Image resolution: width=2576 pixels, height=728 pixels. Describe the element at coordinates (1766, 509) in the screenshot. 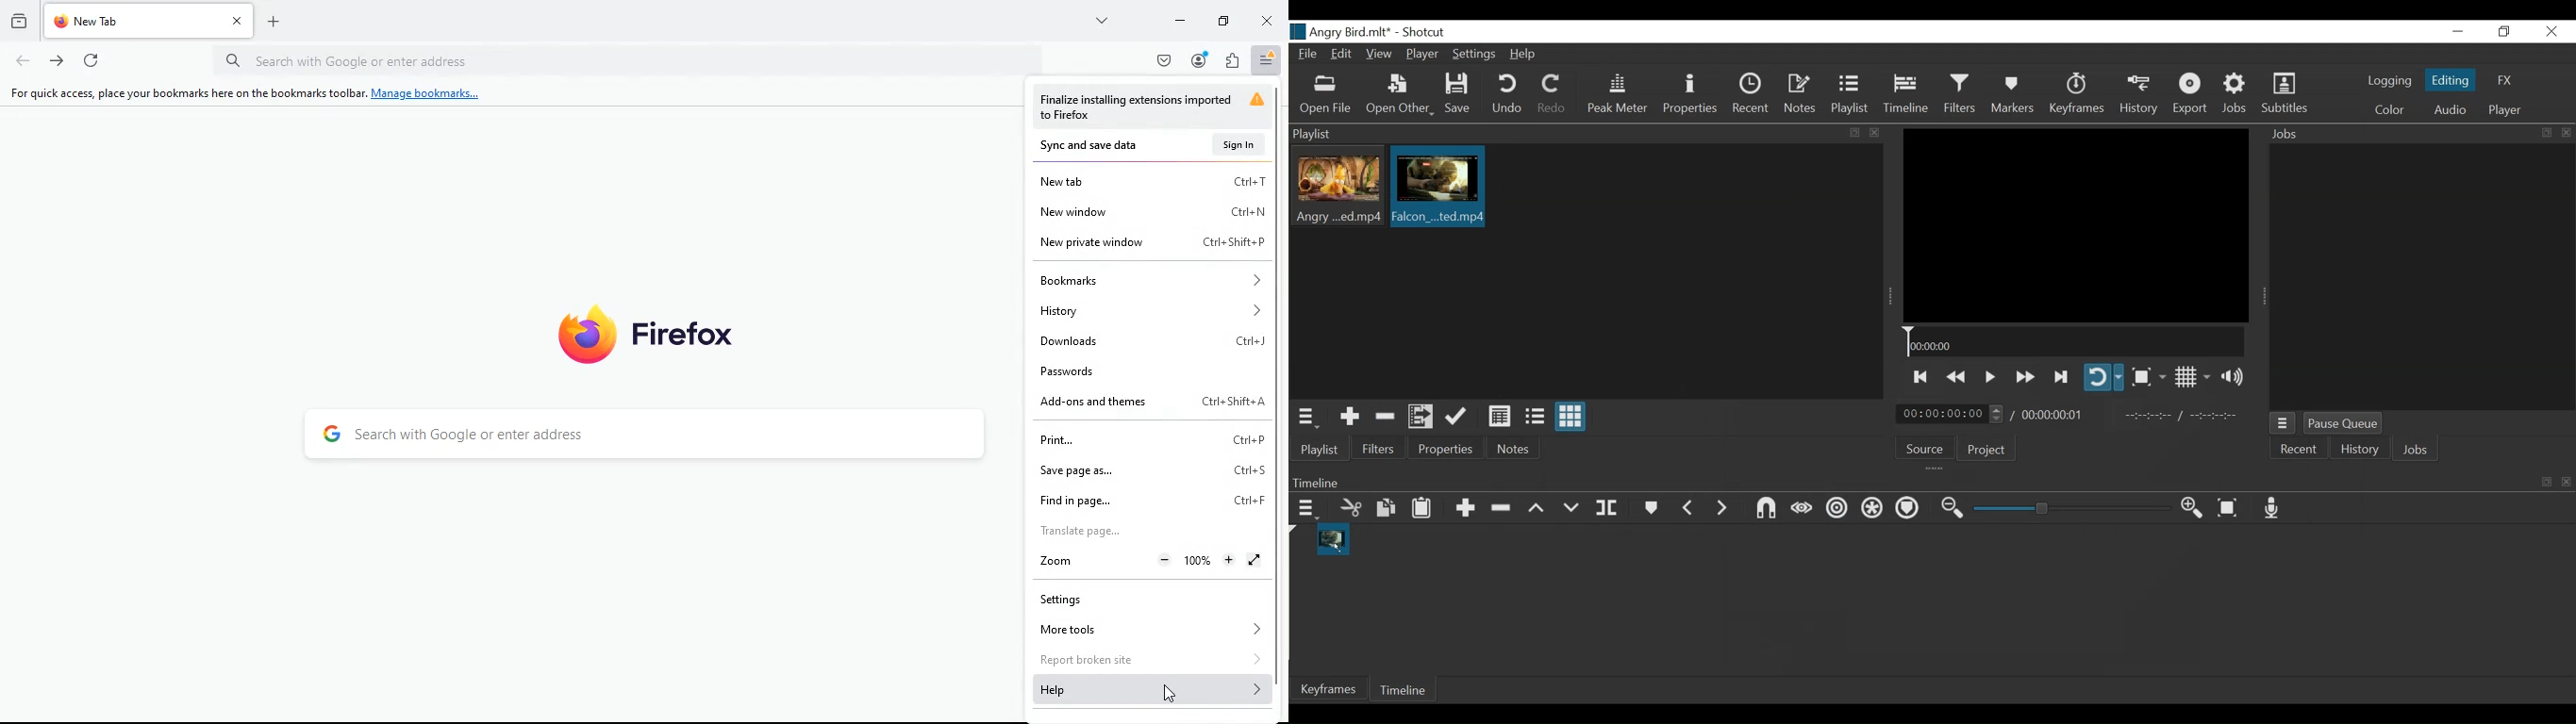

I see `Snap ` at that location.